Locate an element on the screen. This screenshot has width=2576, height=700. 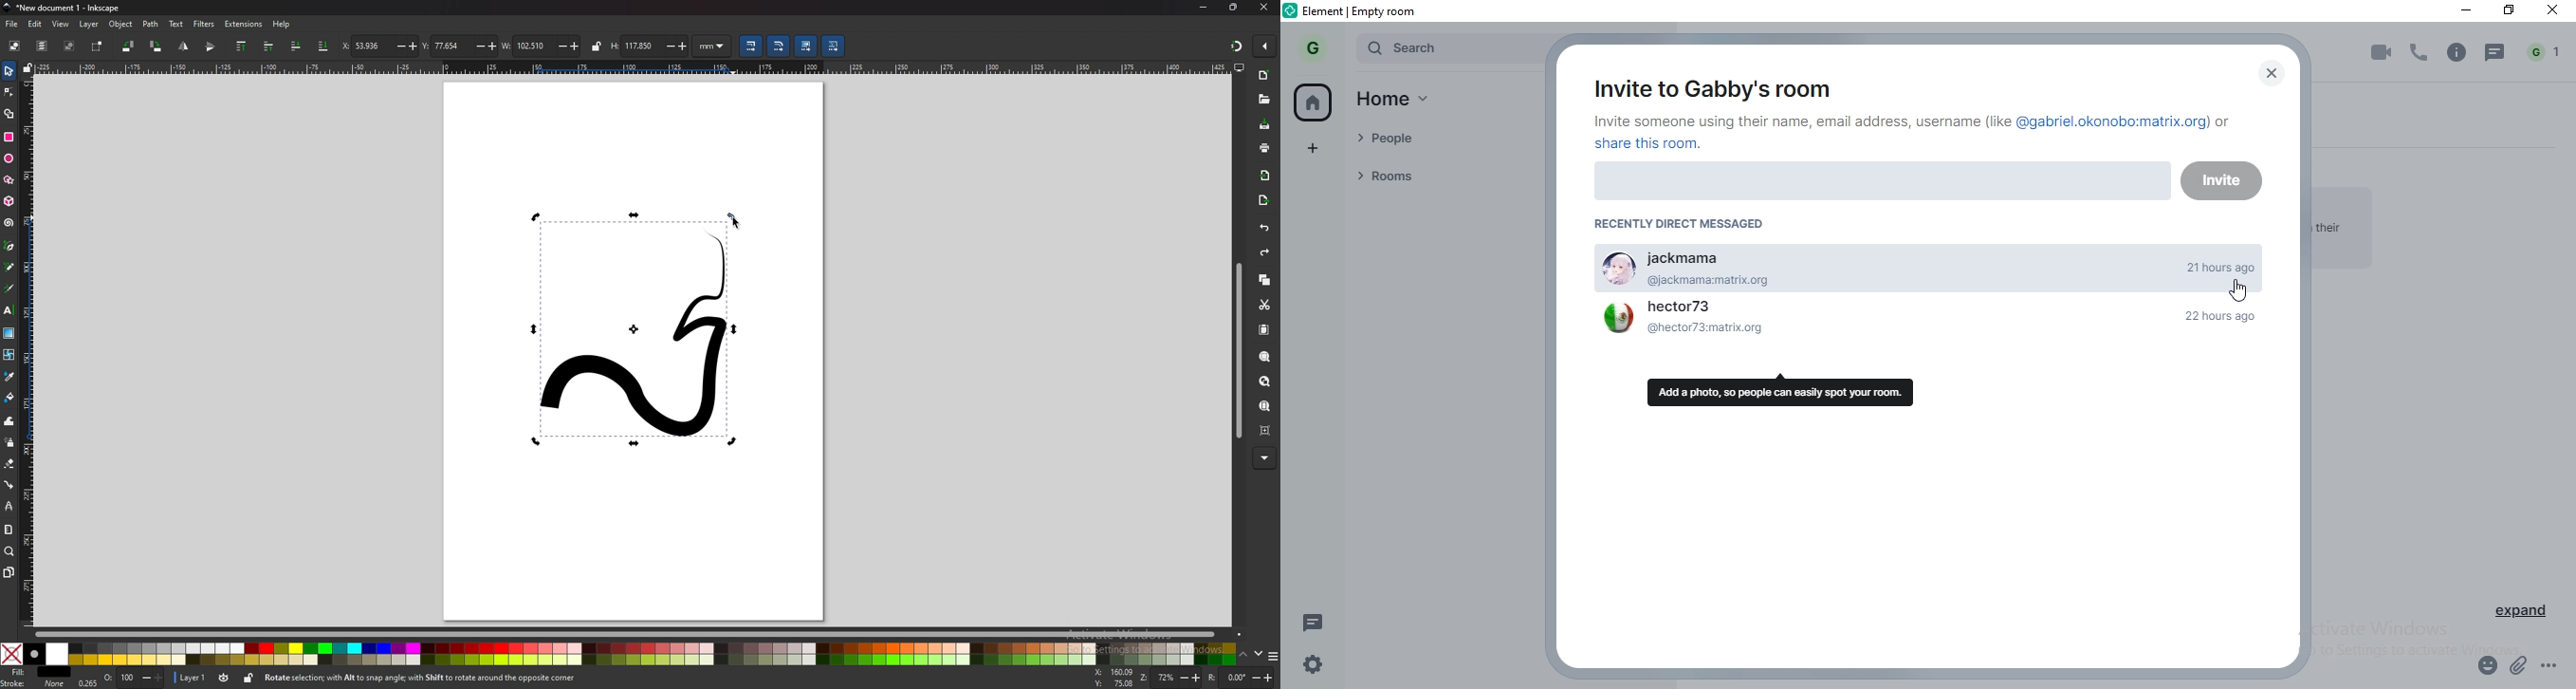
notification is located at coordinates (2546, 52).